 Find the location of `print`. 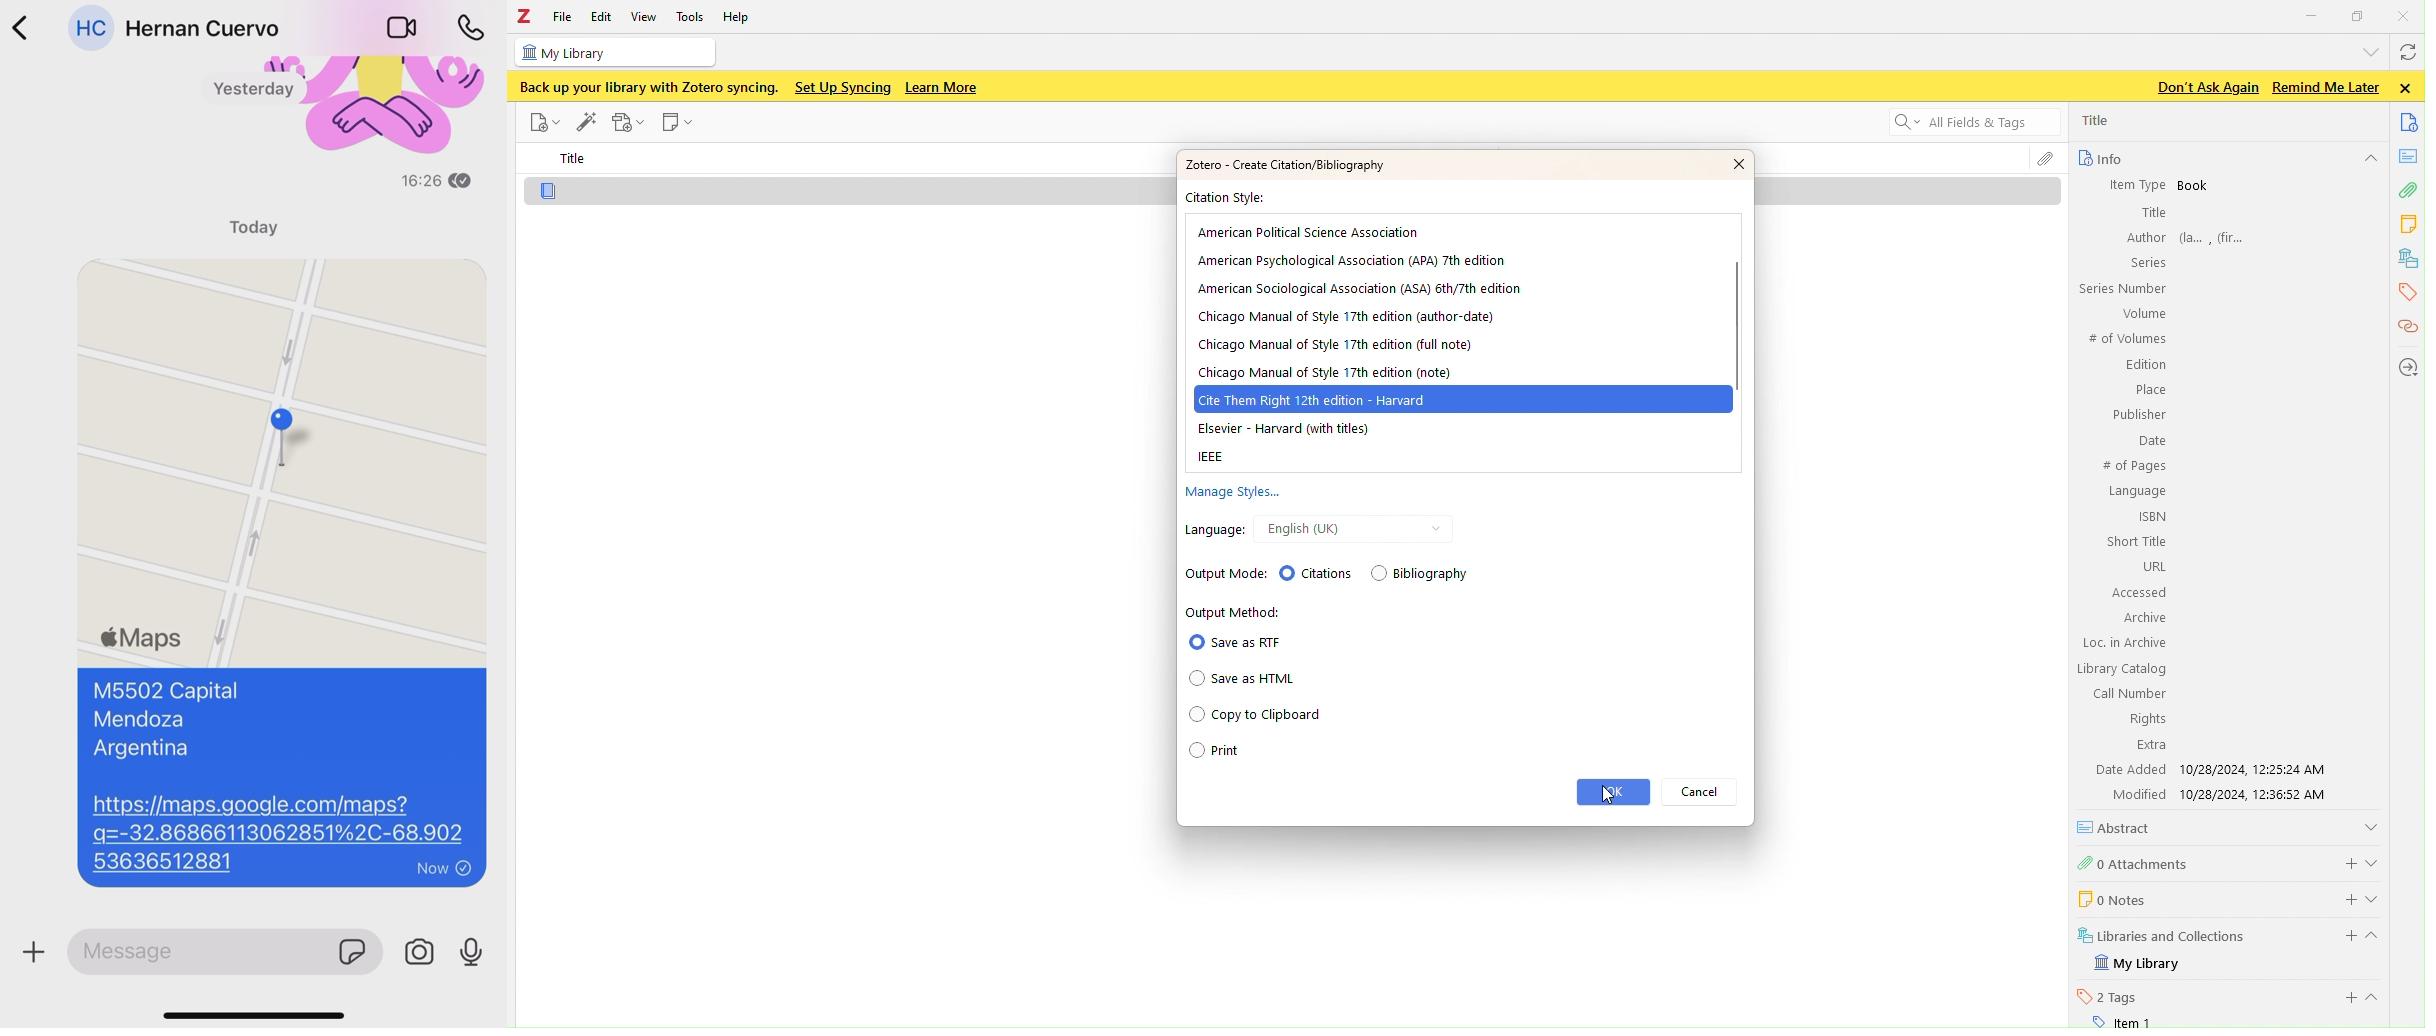

print is located at coordinates (1246, 754).